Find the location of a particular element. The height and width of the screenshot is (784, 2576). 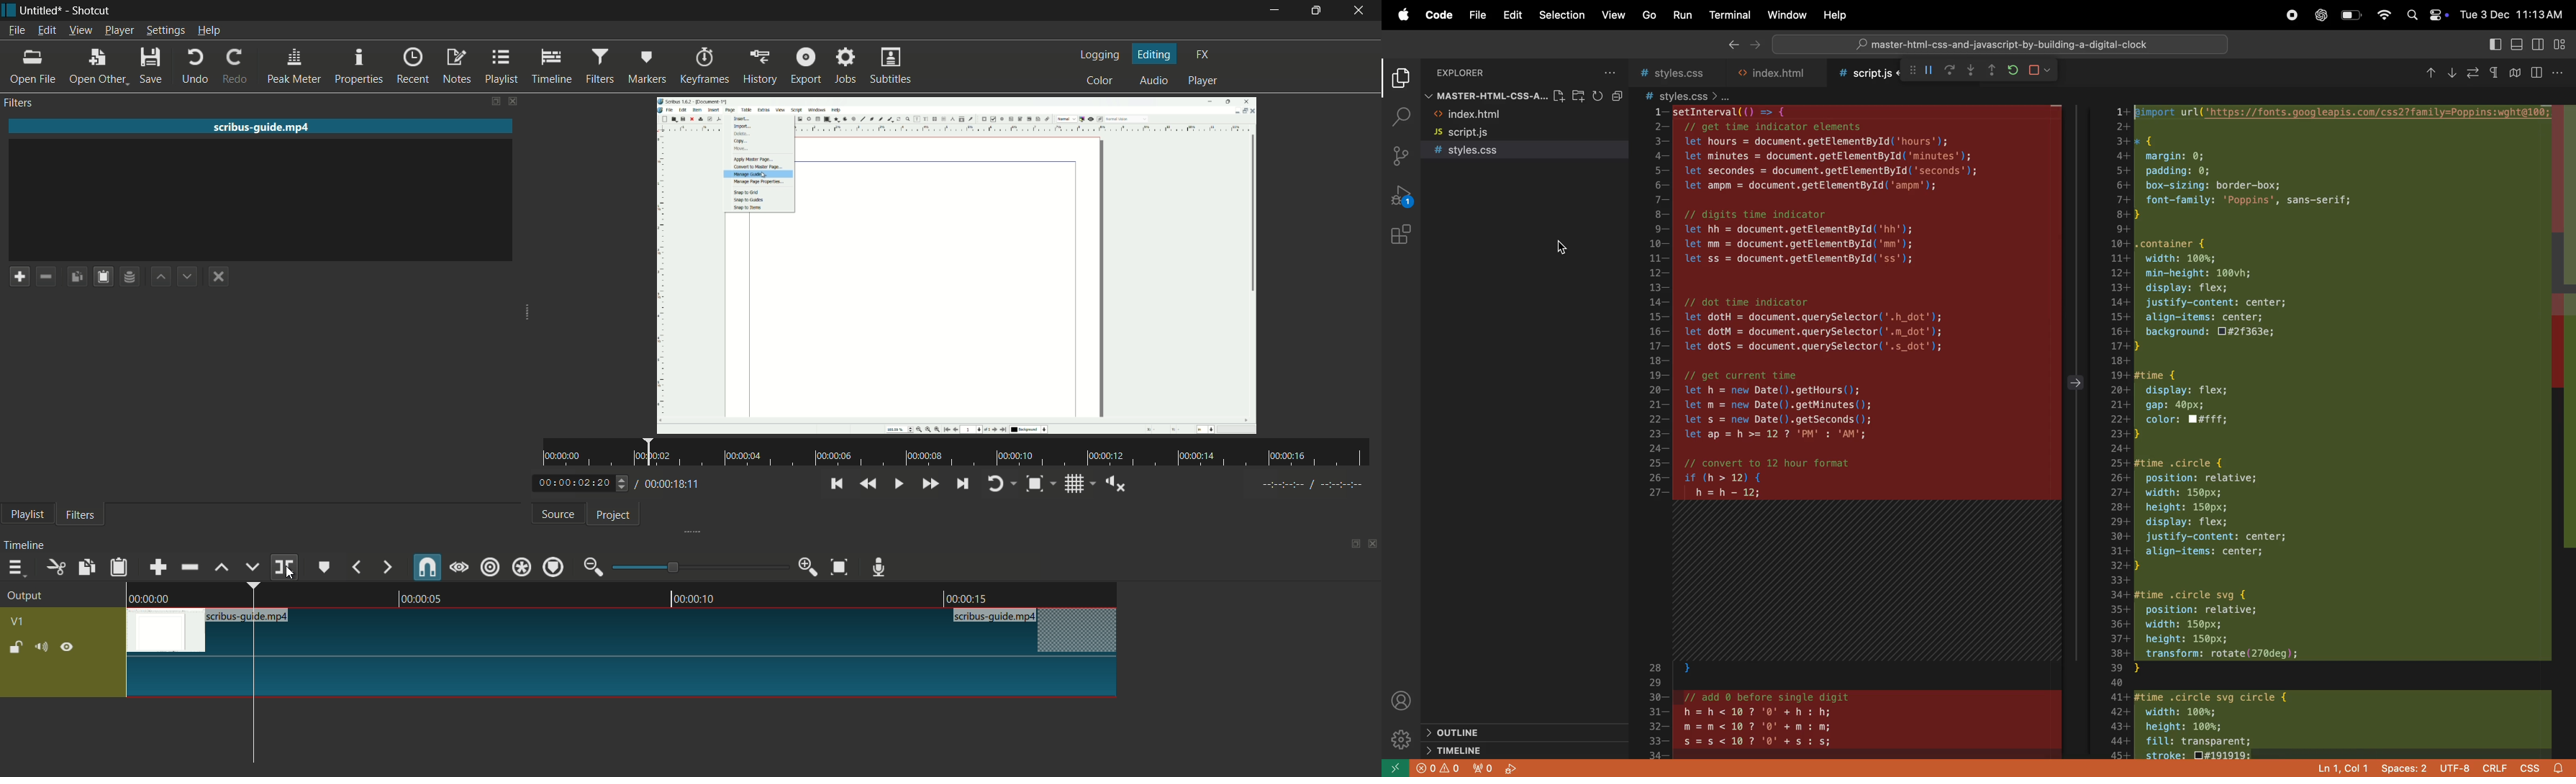

create or edit marker is located at coordinates (326, 566).